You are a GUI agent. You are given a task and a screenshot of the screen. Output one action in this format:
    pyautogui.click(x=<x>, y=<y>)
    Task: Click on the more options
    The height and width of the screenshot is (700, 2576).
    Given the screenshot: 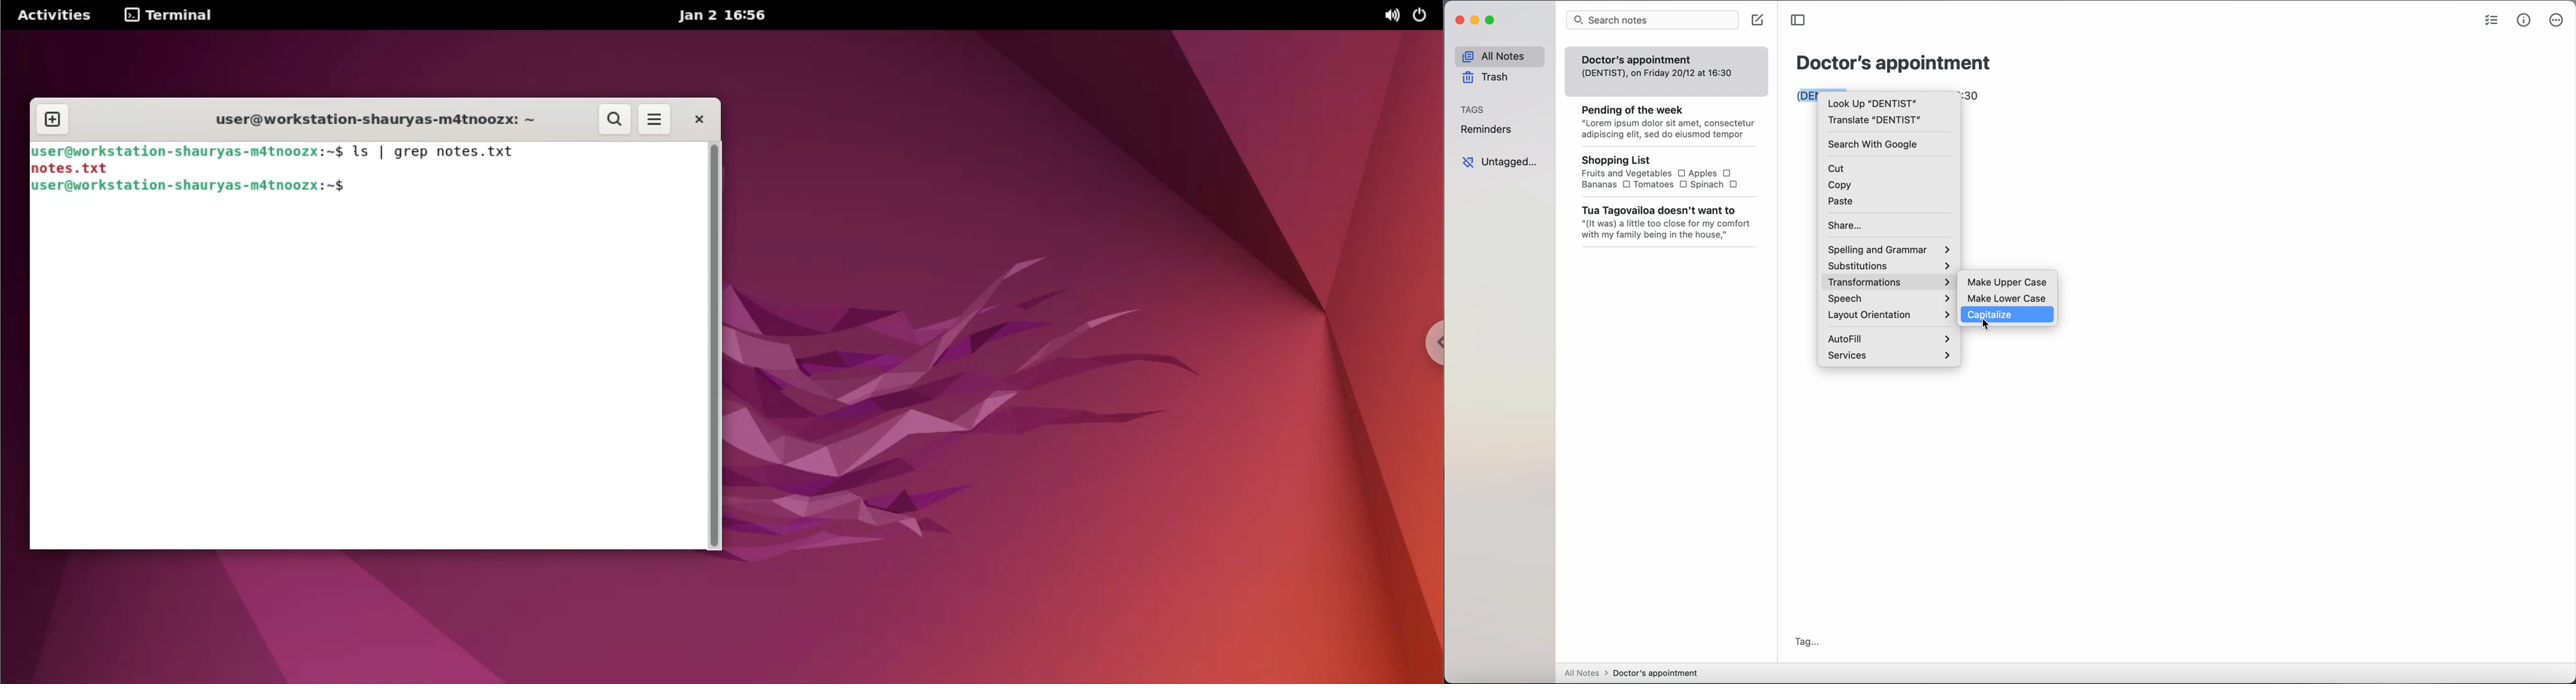 What is the action you would take?
    pyautogui.click(x=653, y=120)
    